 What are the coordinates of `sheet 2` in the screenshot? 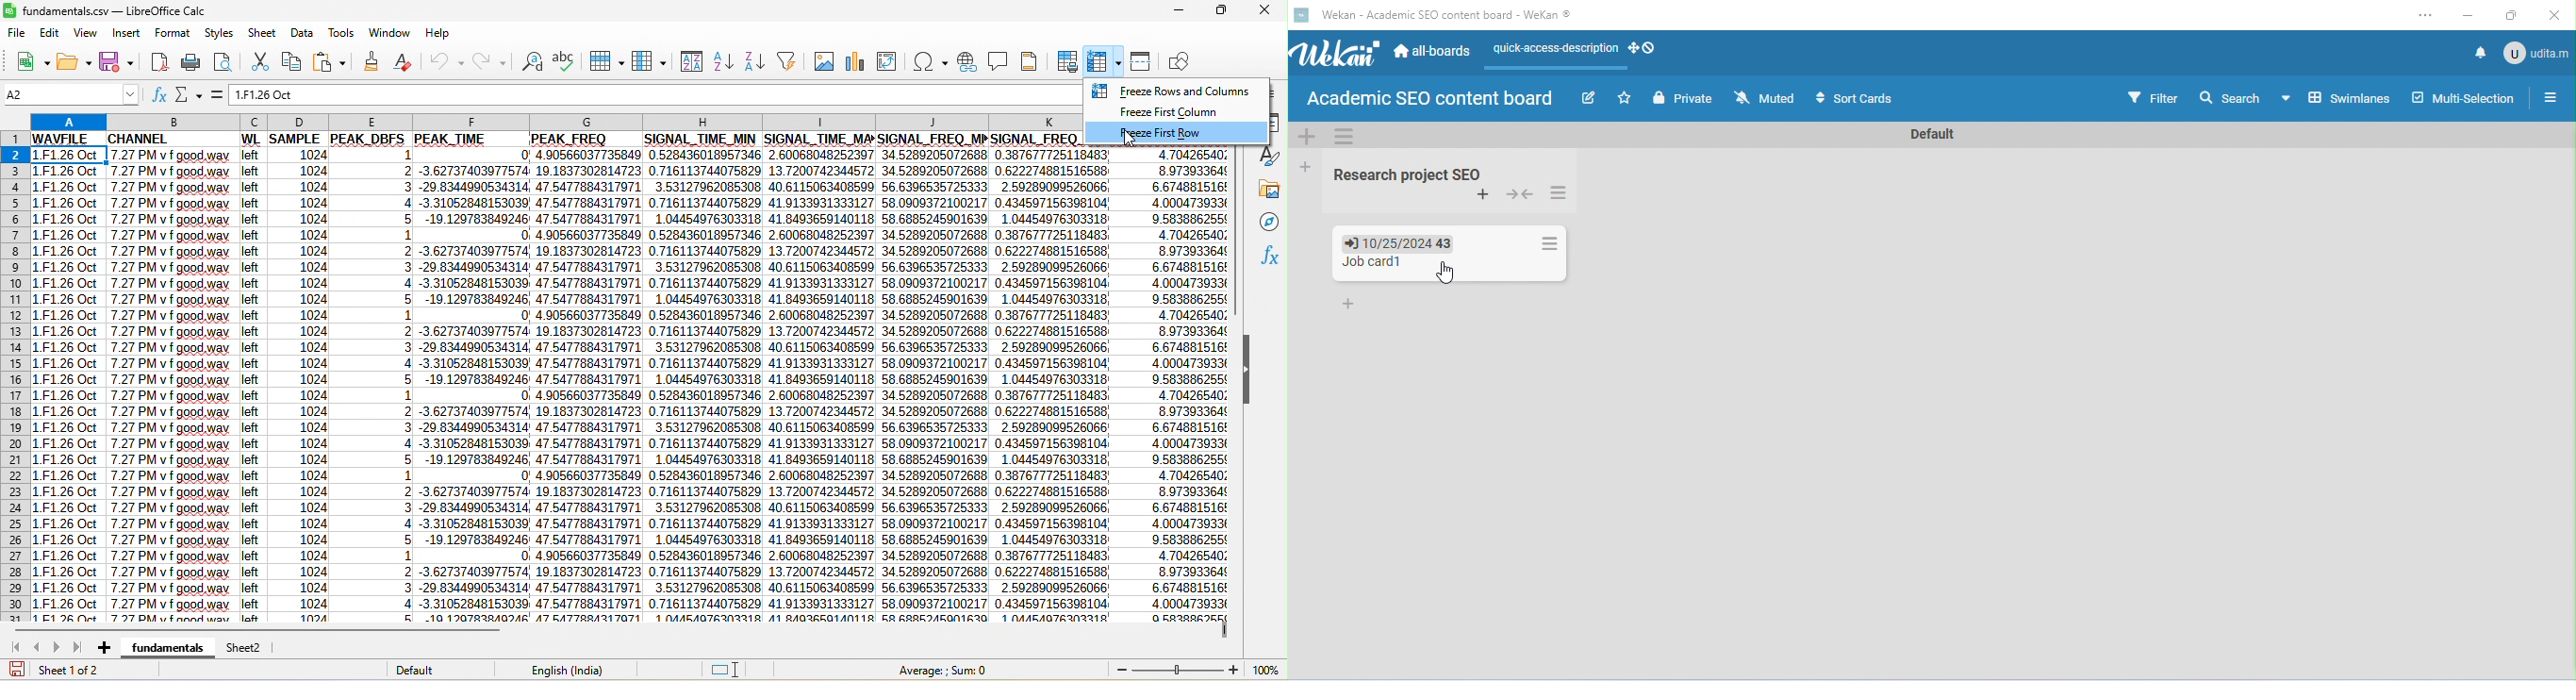 It's located at (251, 647).